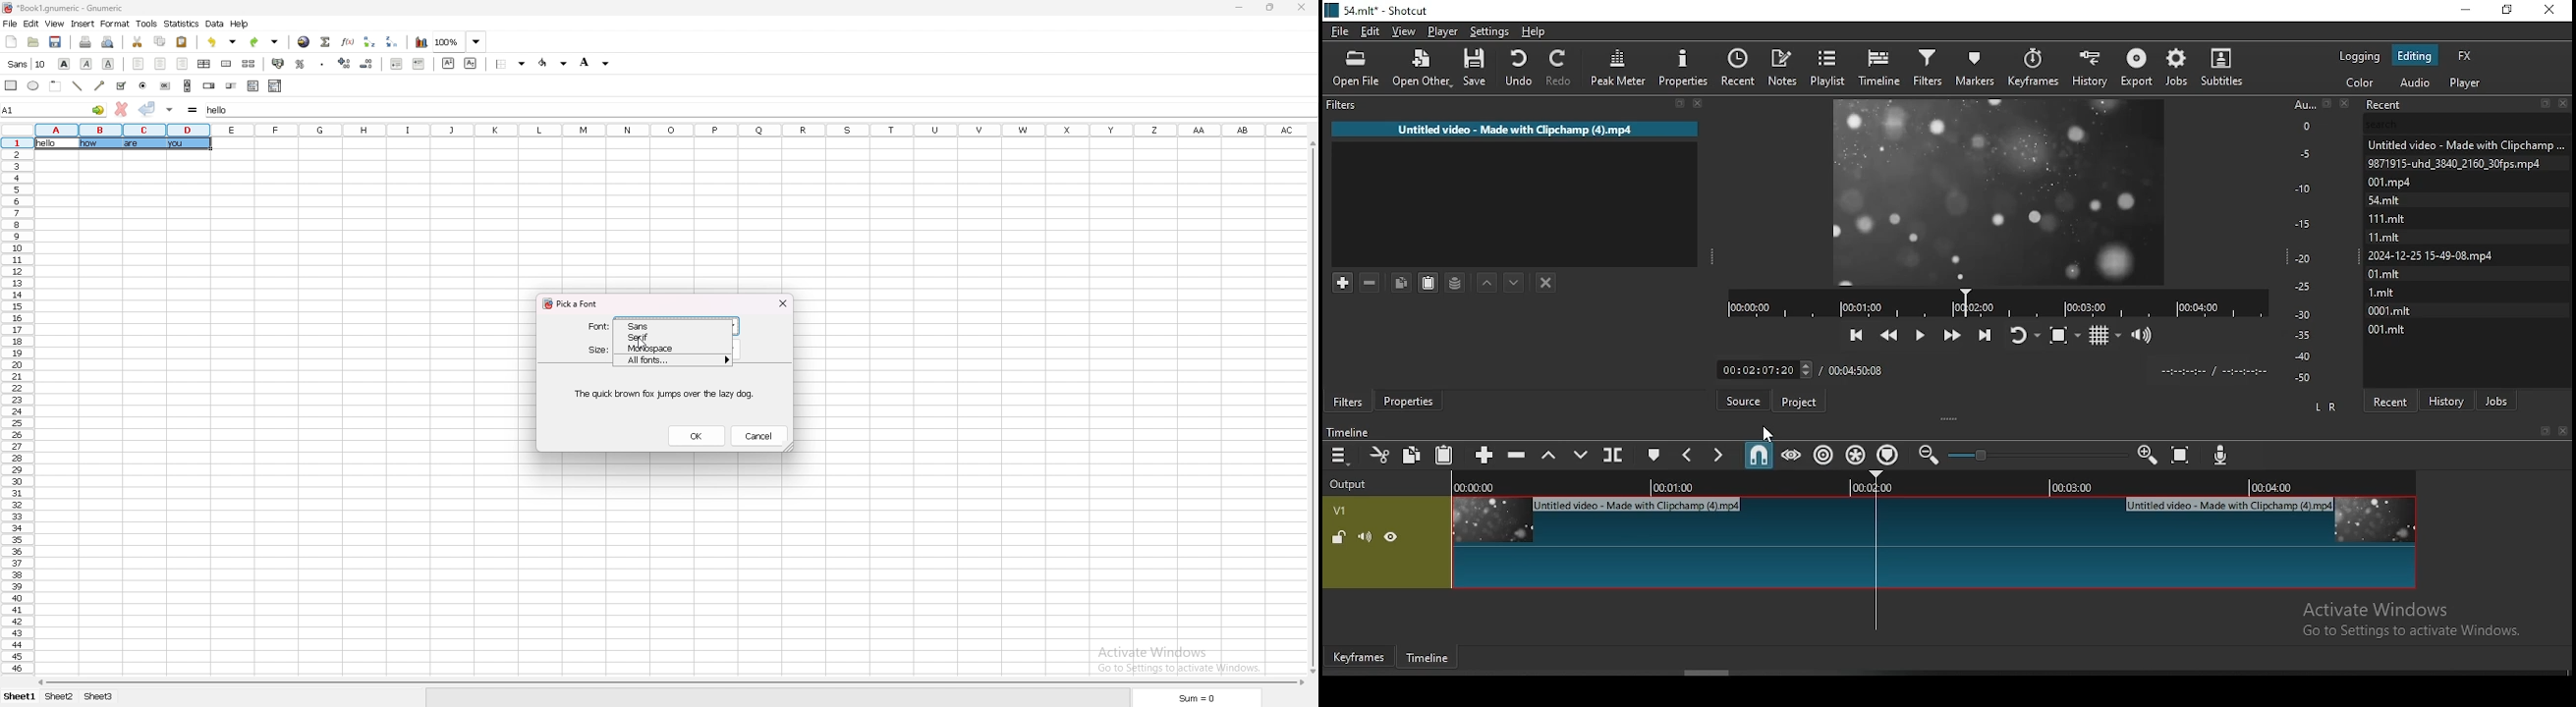  I want to click on new, so click(10, 42).